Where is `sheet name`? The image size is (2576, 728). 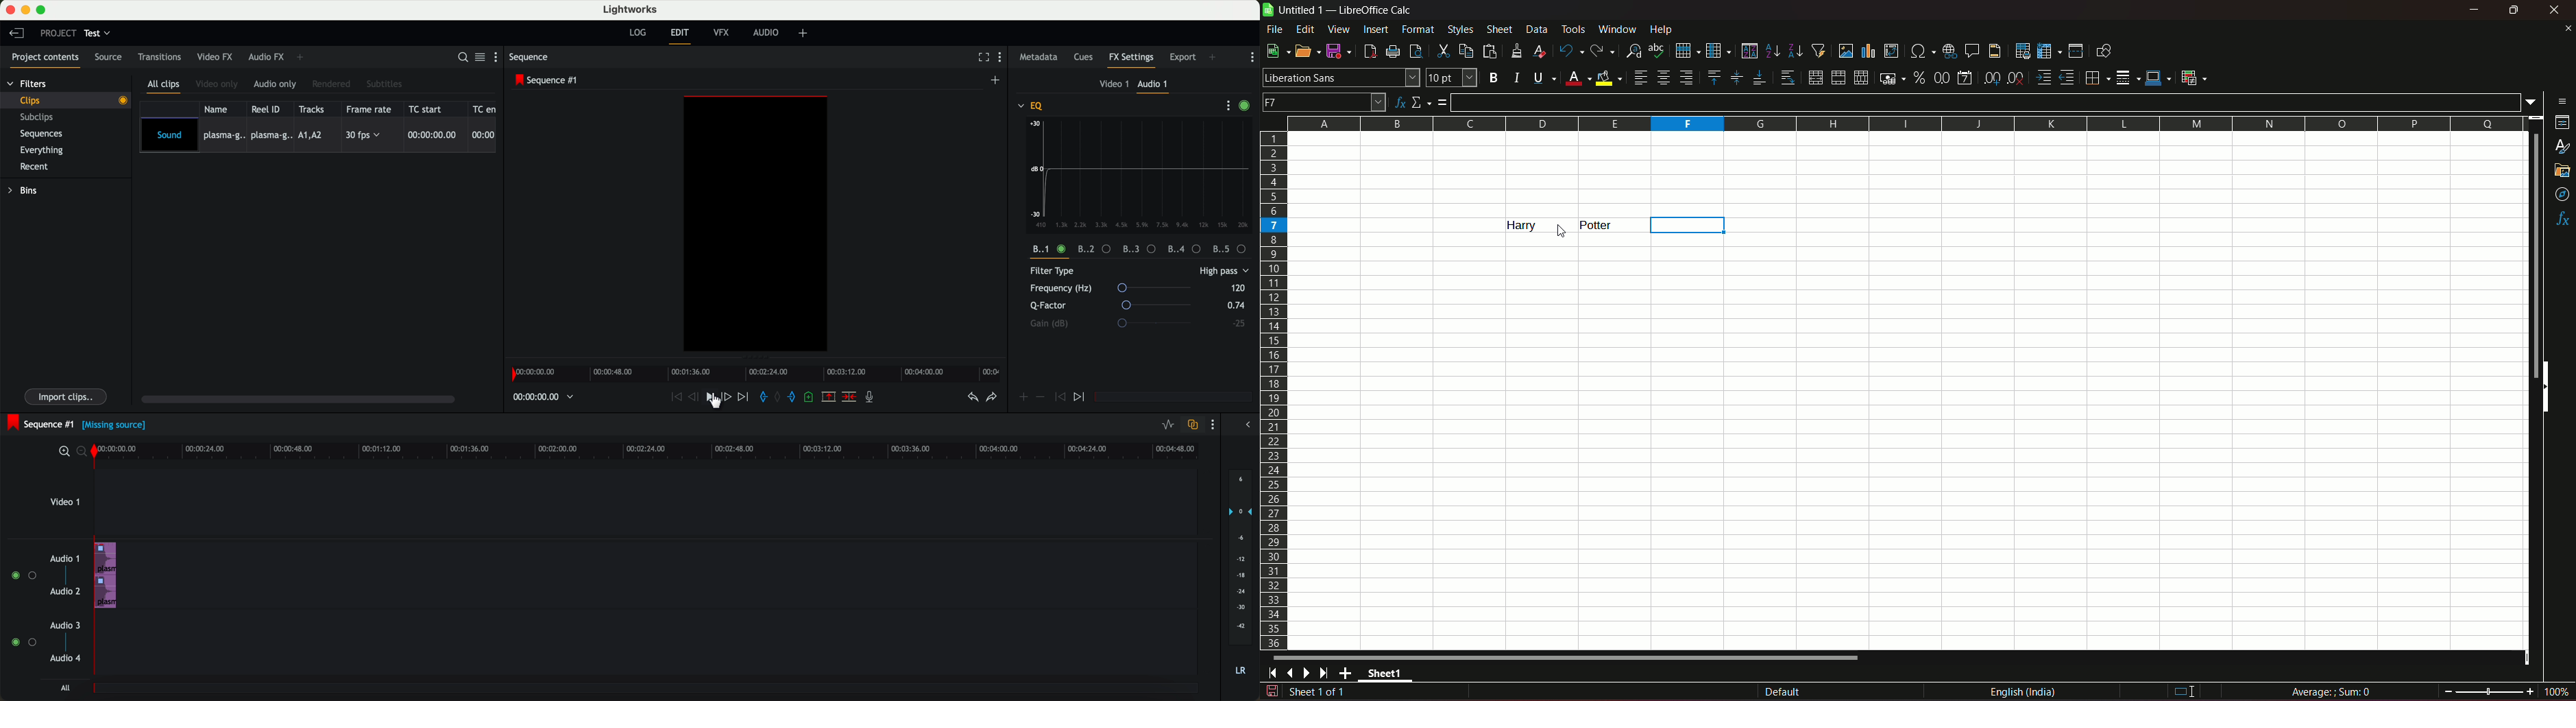
sheet name is located at coordinates (1389, 676).